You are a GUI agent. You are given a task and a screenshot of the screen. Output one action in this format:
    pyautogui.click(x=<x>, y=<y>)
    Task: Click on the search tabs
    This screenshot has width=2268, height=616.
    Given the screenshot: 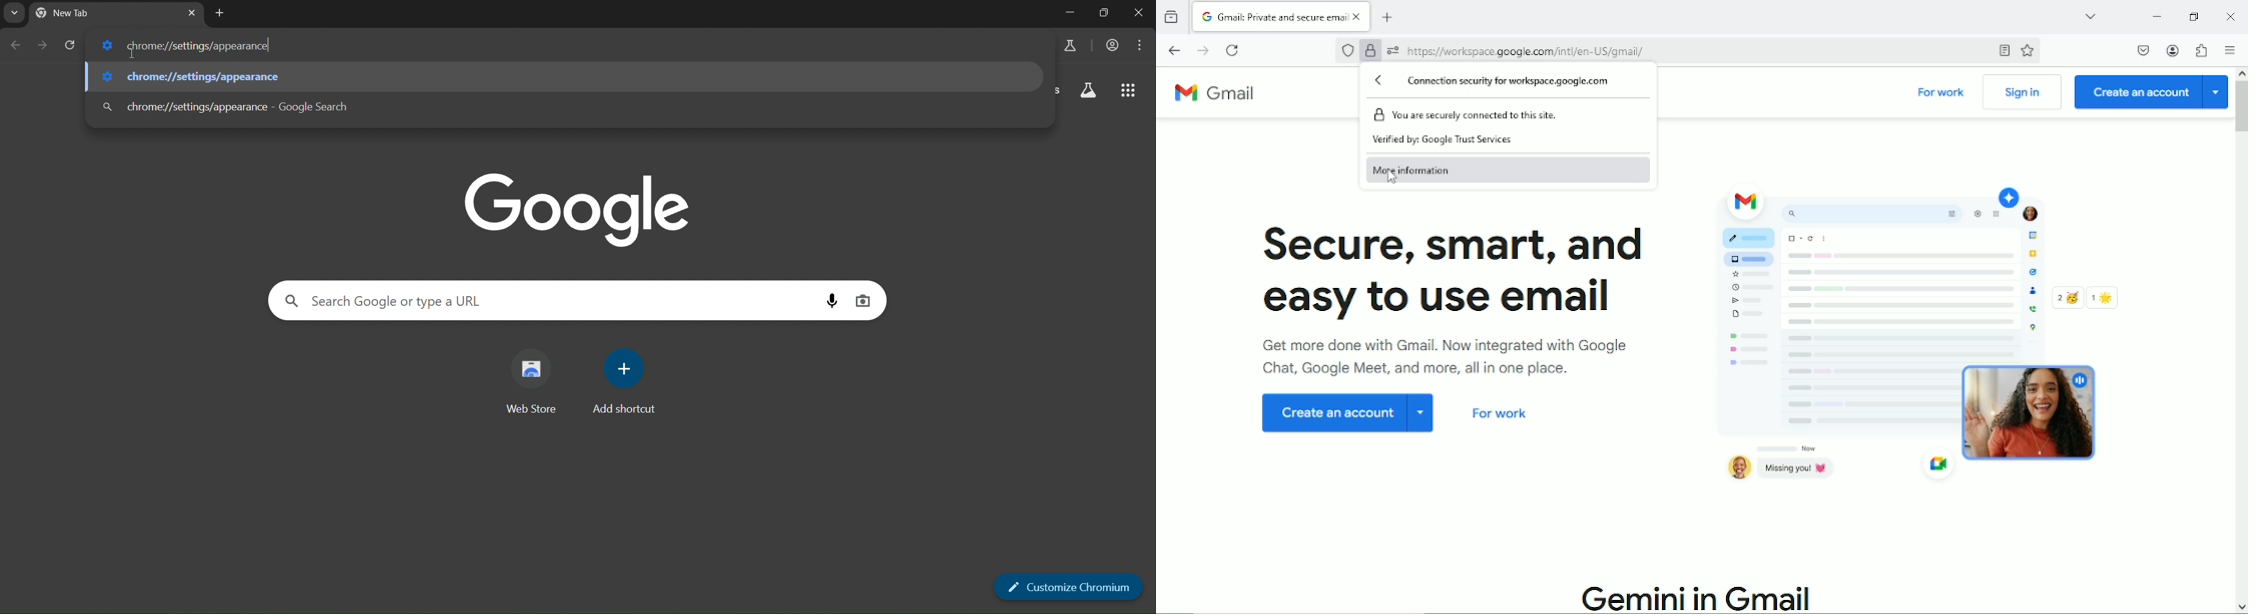 What is the action you would take?
    pyautogui.click(x=13, y=13)
    